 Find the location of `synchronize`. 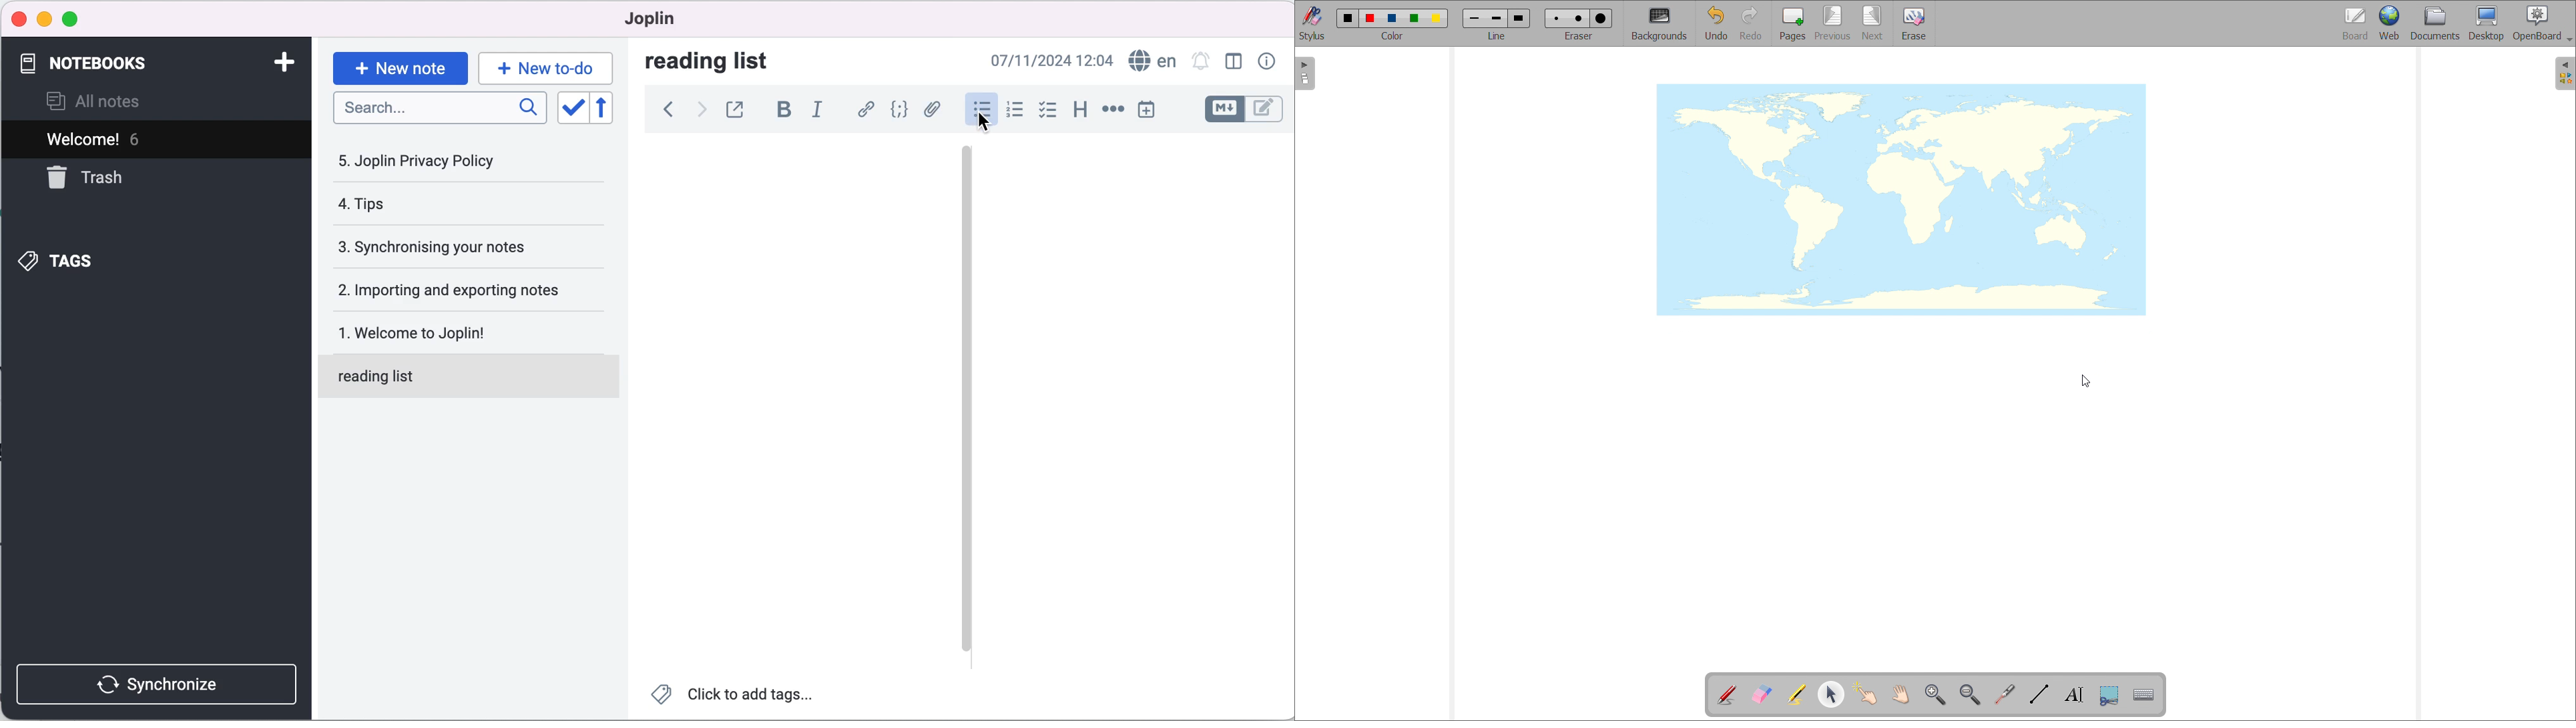

synchronize is located at coordinates (155, 677).